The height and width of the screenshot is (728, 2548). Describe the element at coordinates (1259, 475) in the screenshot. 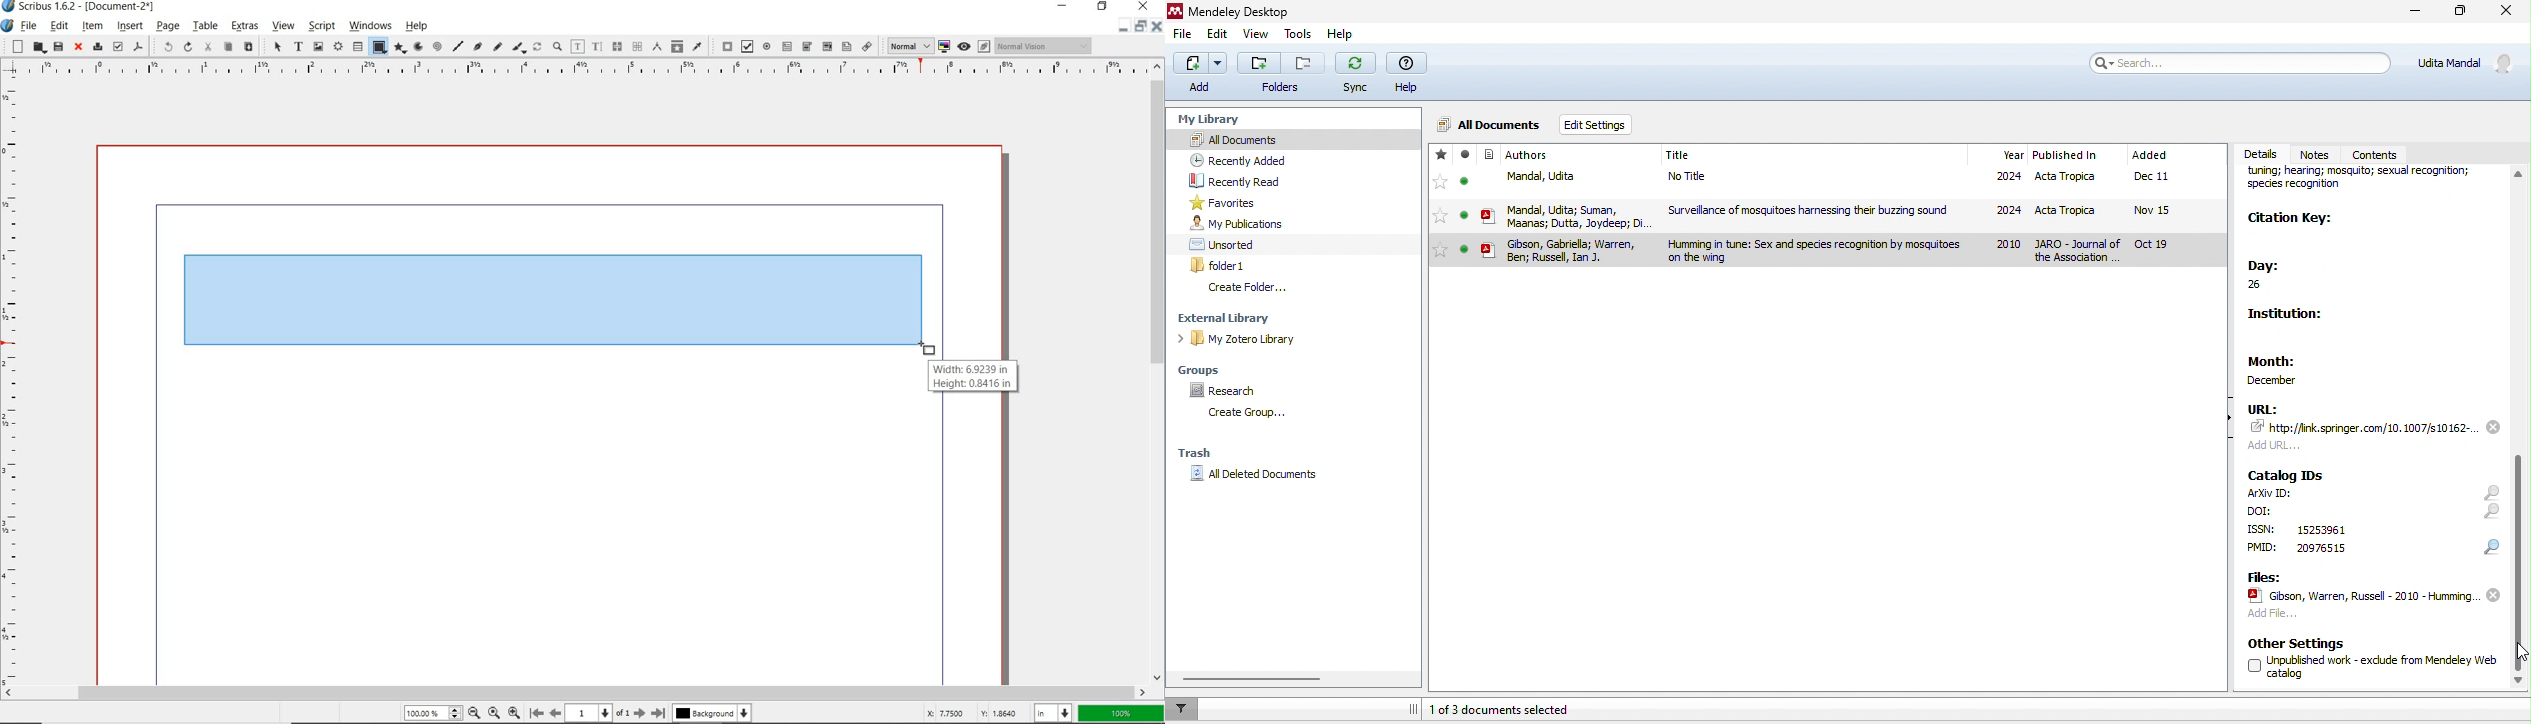

I see `all deleted documents` at that location.